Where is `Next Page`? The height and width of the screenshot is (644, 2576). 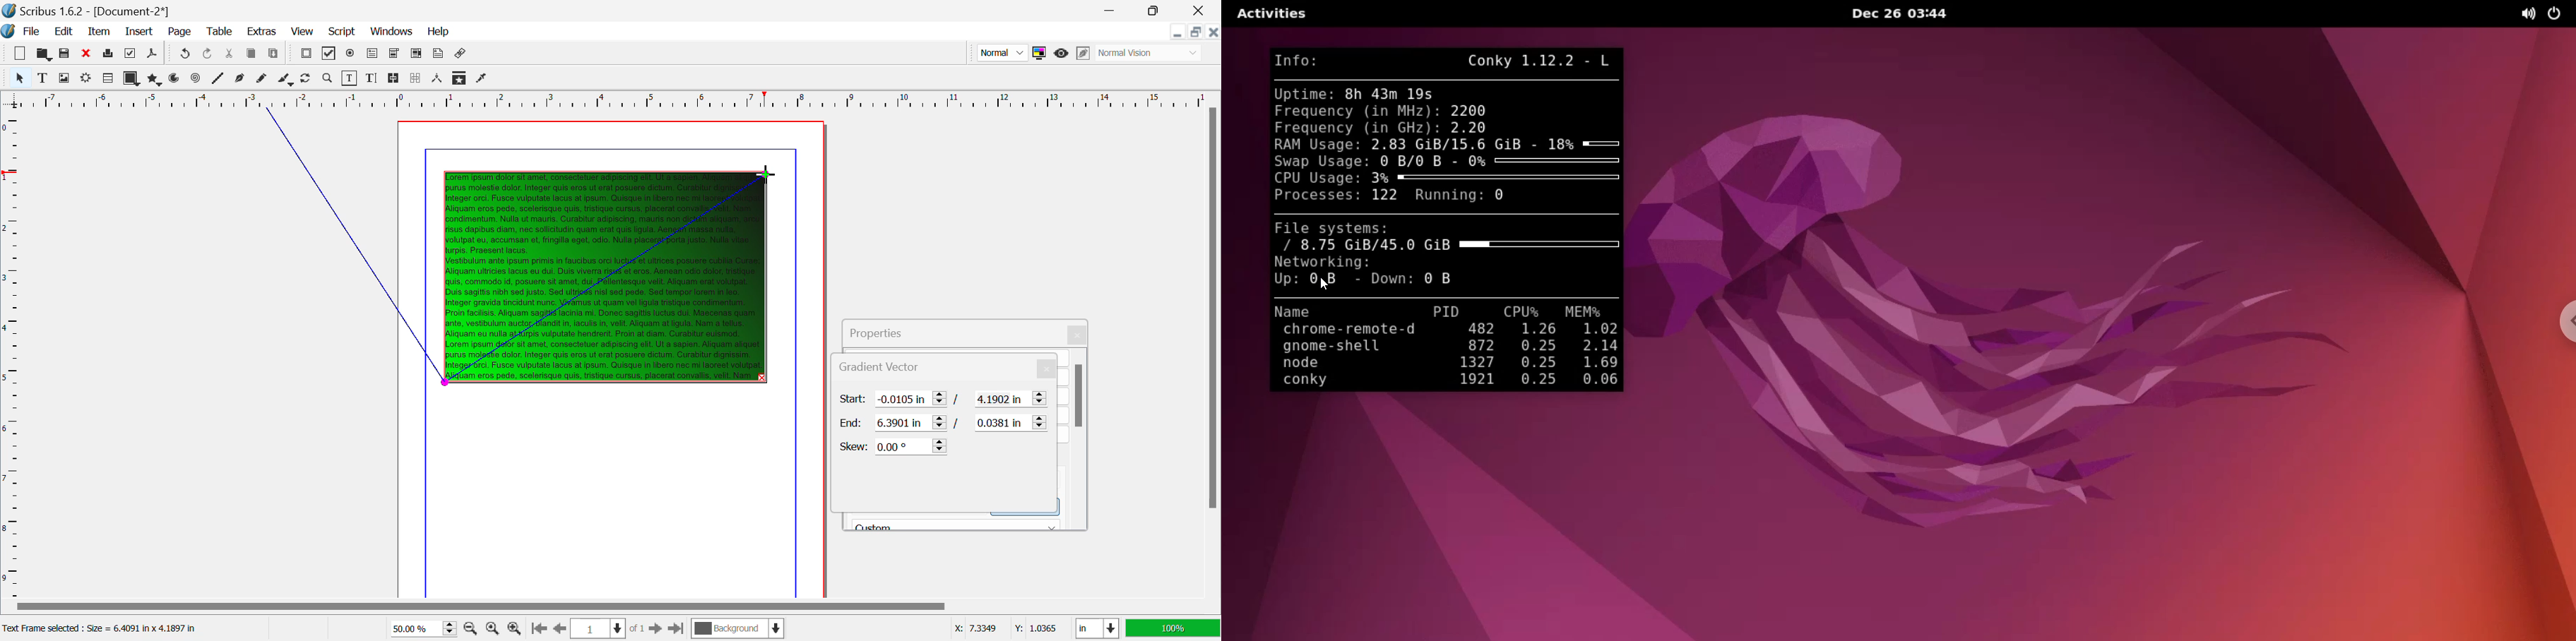 Next Page is located at coordinates (655, 628).